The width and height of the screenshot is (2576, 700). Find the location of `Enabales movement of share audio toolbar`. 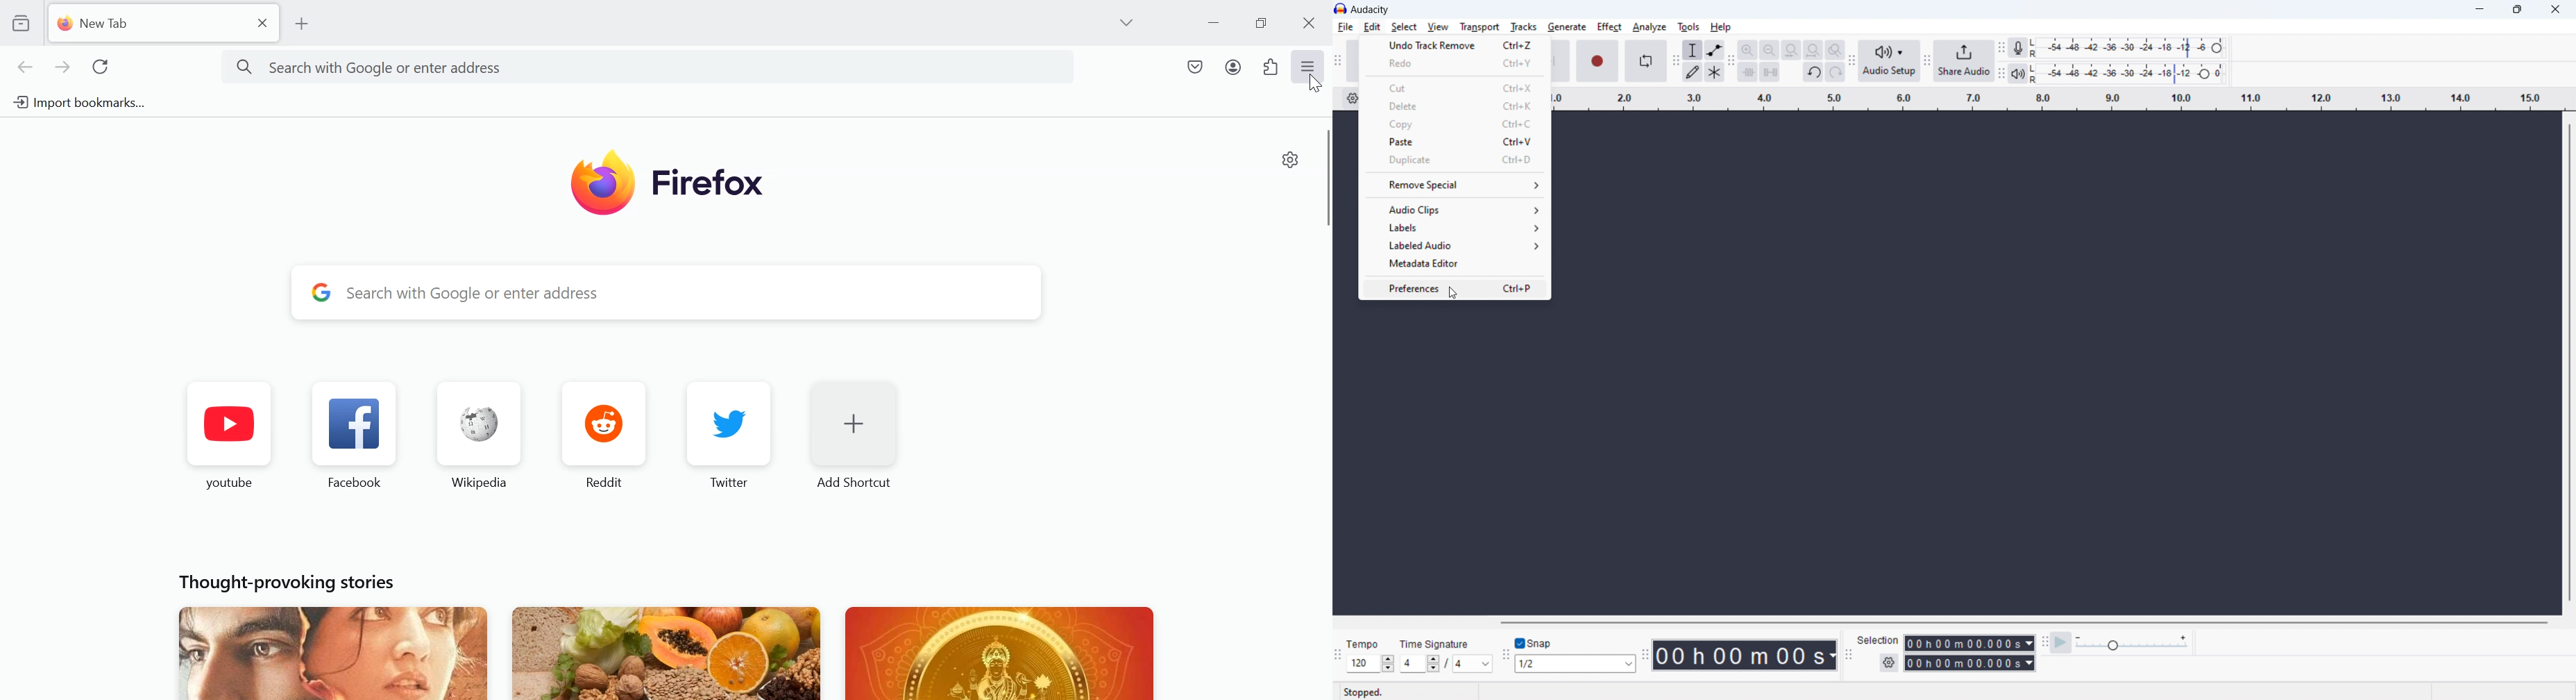

Enabales movement of share audio toolbar is located at coordinates (1928, 60).